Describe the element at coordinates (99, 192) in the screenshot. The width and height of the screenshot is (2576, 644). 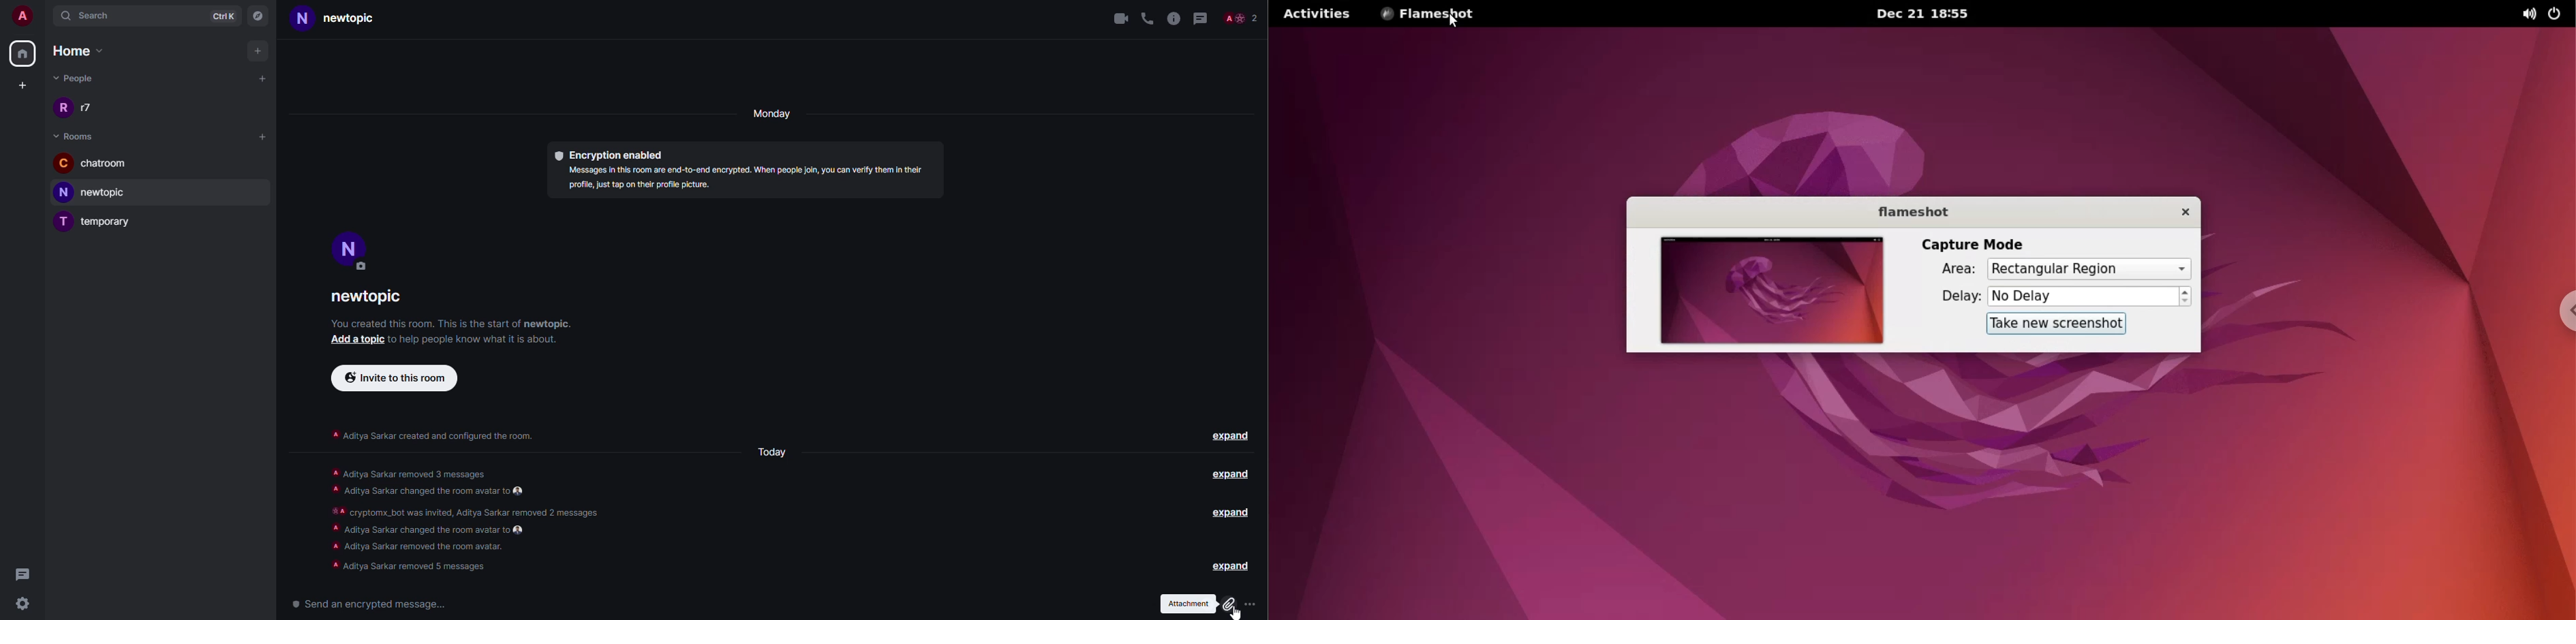
I see `room` at that location.